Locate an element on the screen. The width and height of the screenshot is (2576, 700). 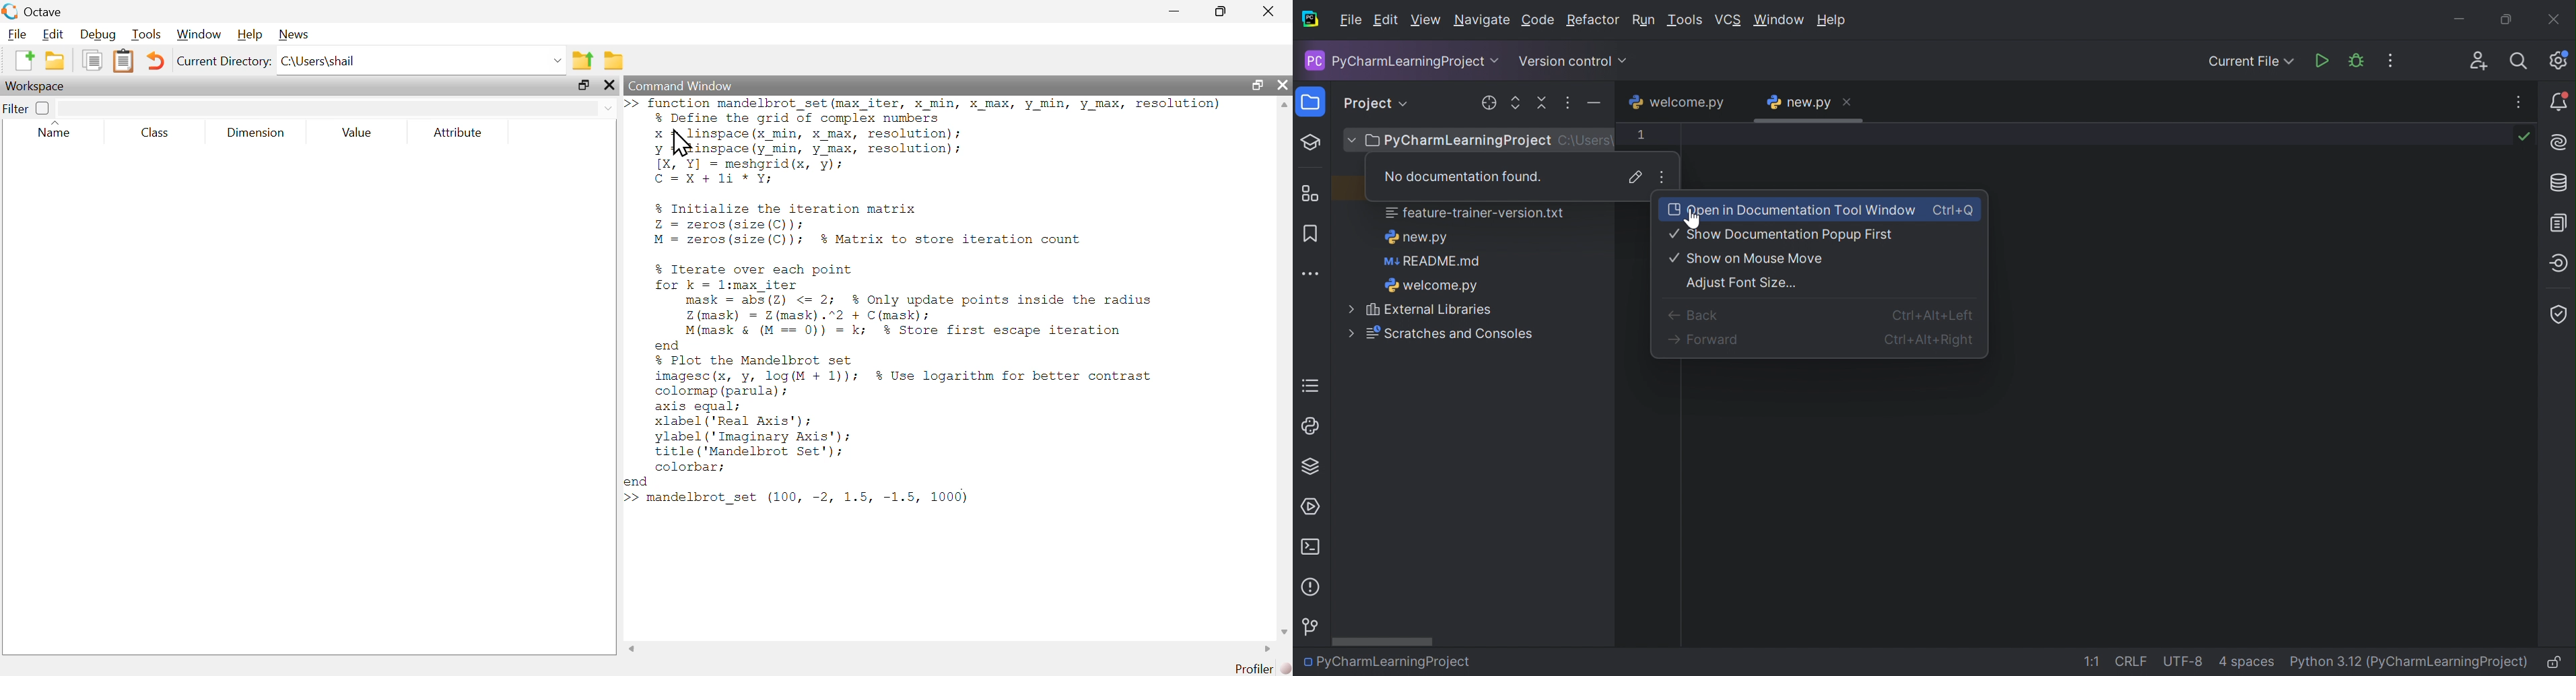
Scrollbar left is located at coordinates (633, 648).